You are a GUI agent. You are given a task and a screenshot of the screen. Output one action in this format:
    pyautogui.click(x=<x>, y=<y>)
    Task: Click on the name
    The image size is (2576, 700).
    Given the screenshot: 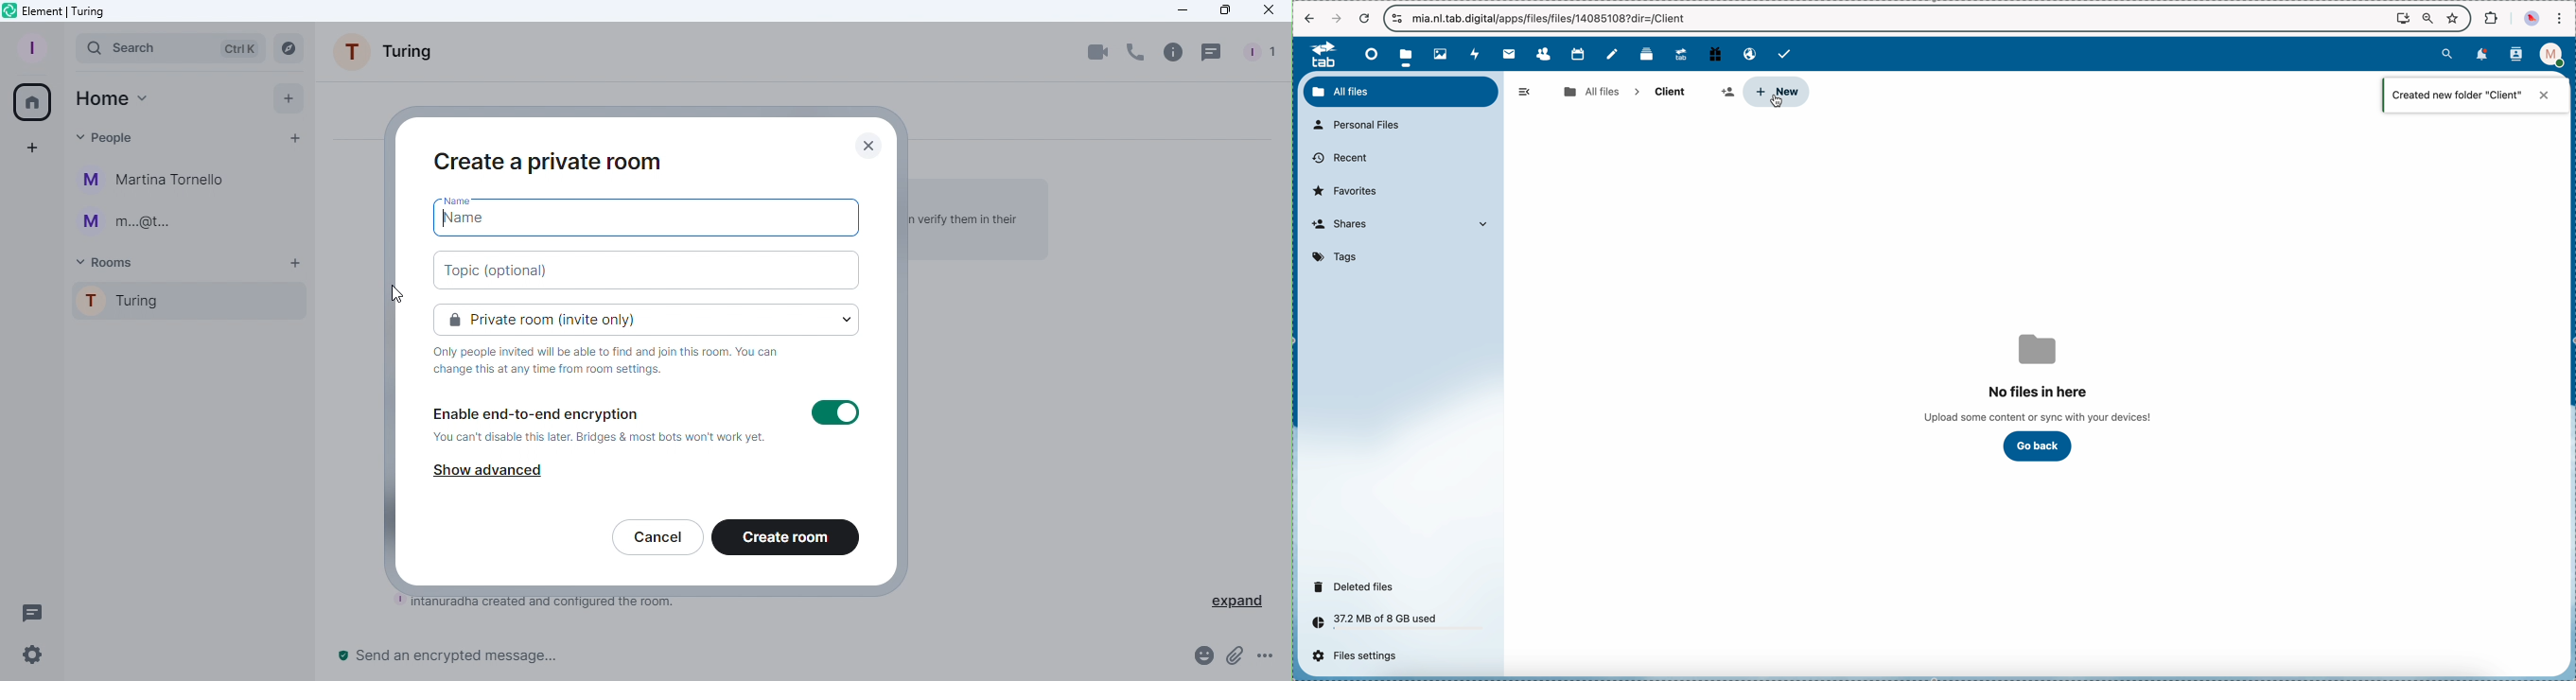 What is the action you would take?
    pyautogui.click(x=481, y=222)
    